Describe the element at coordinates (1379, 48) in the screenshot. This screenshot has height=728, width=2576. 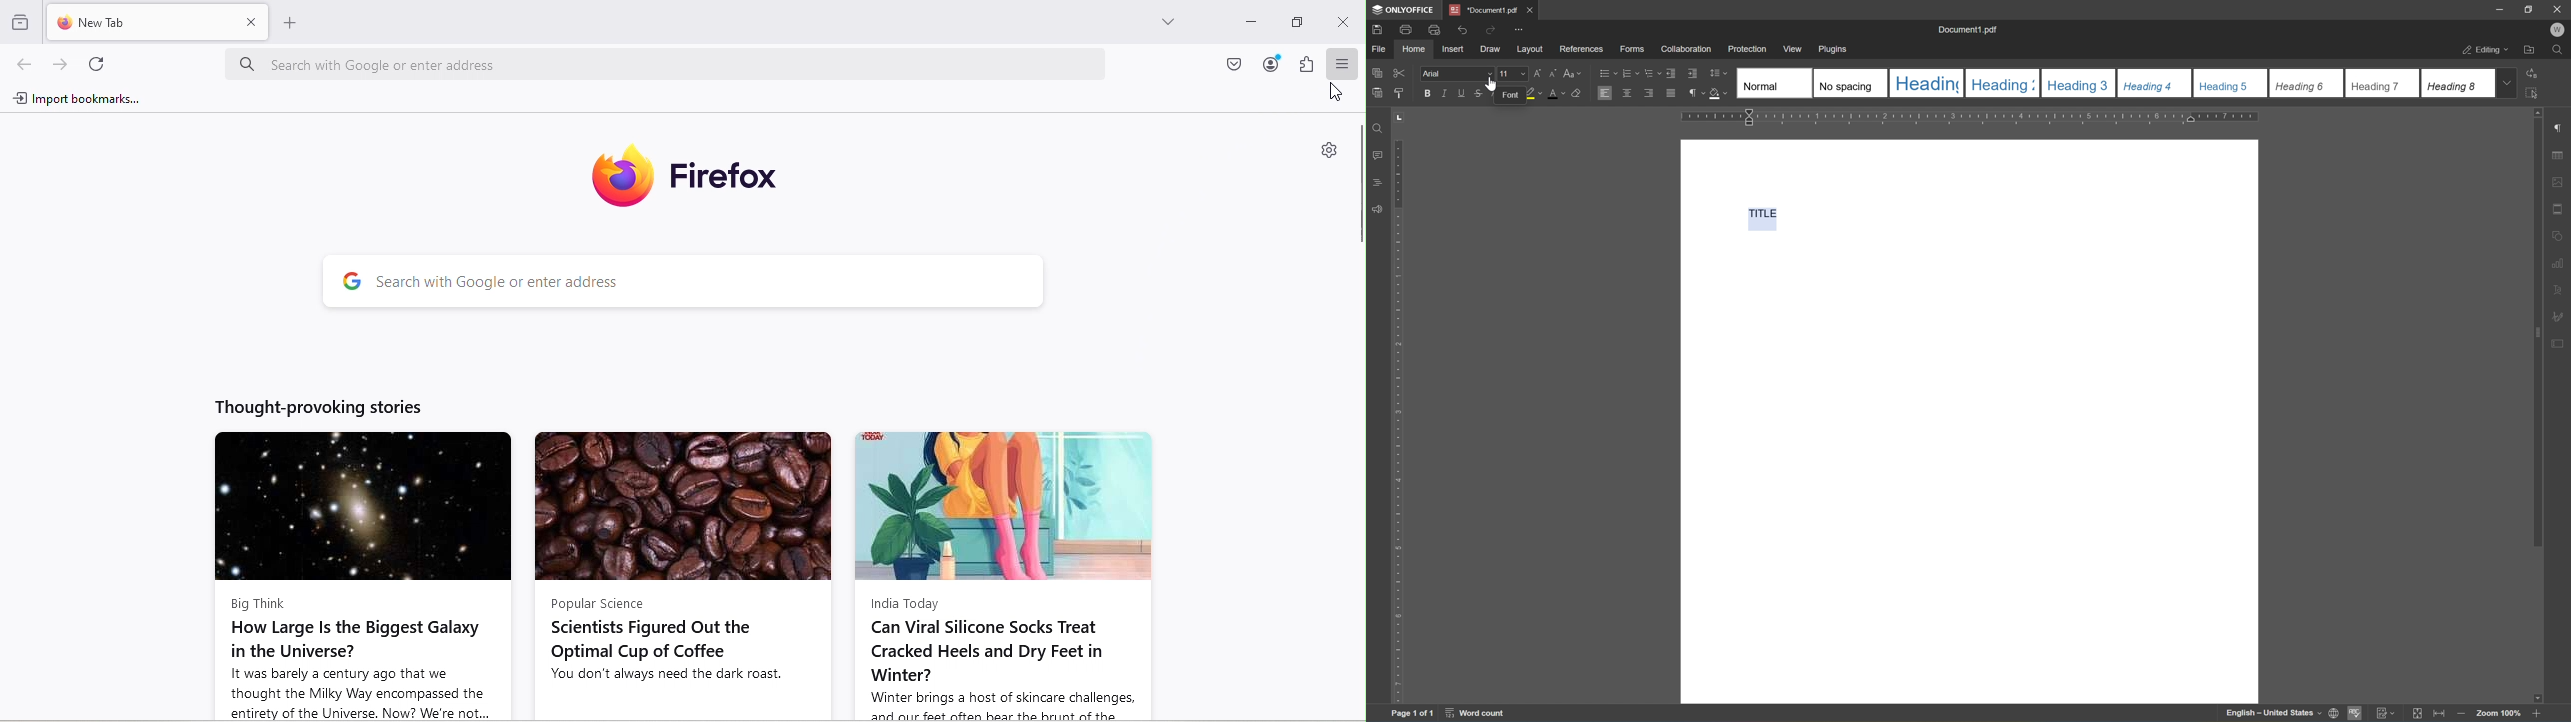
I see `file` at that location.